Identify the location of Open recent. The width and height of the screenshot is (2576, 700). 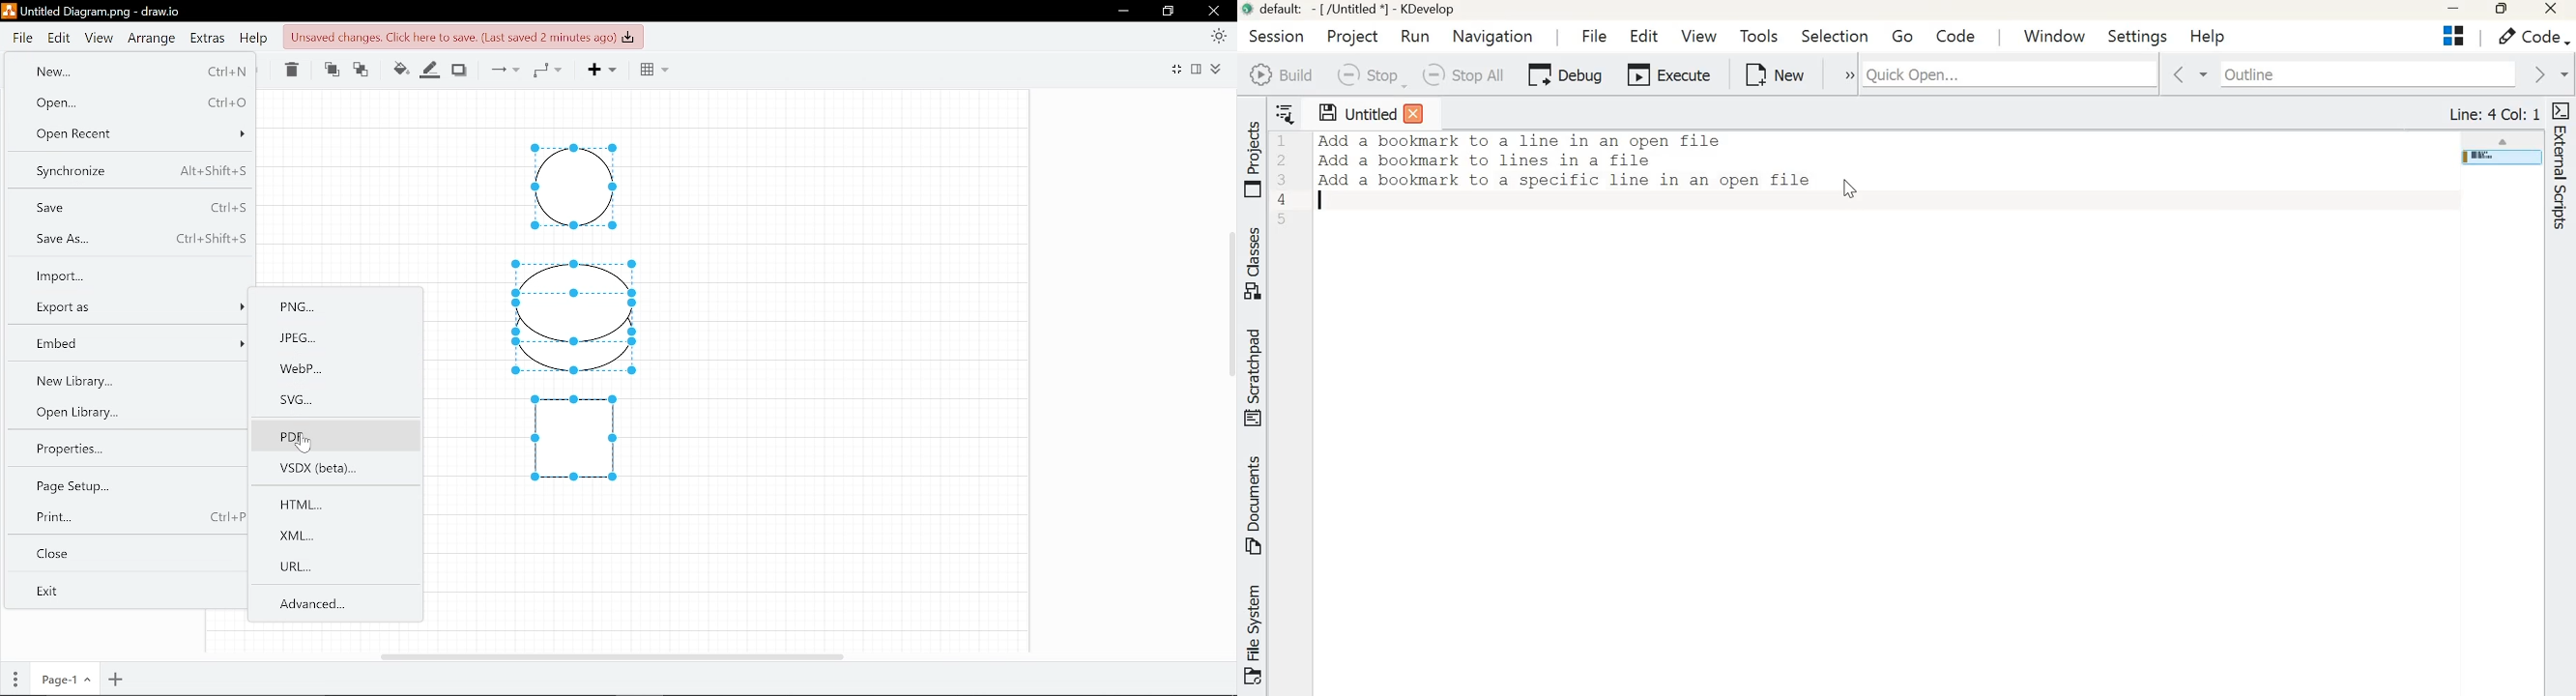
(135, 132).